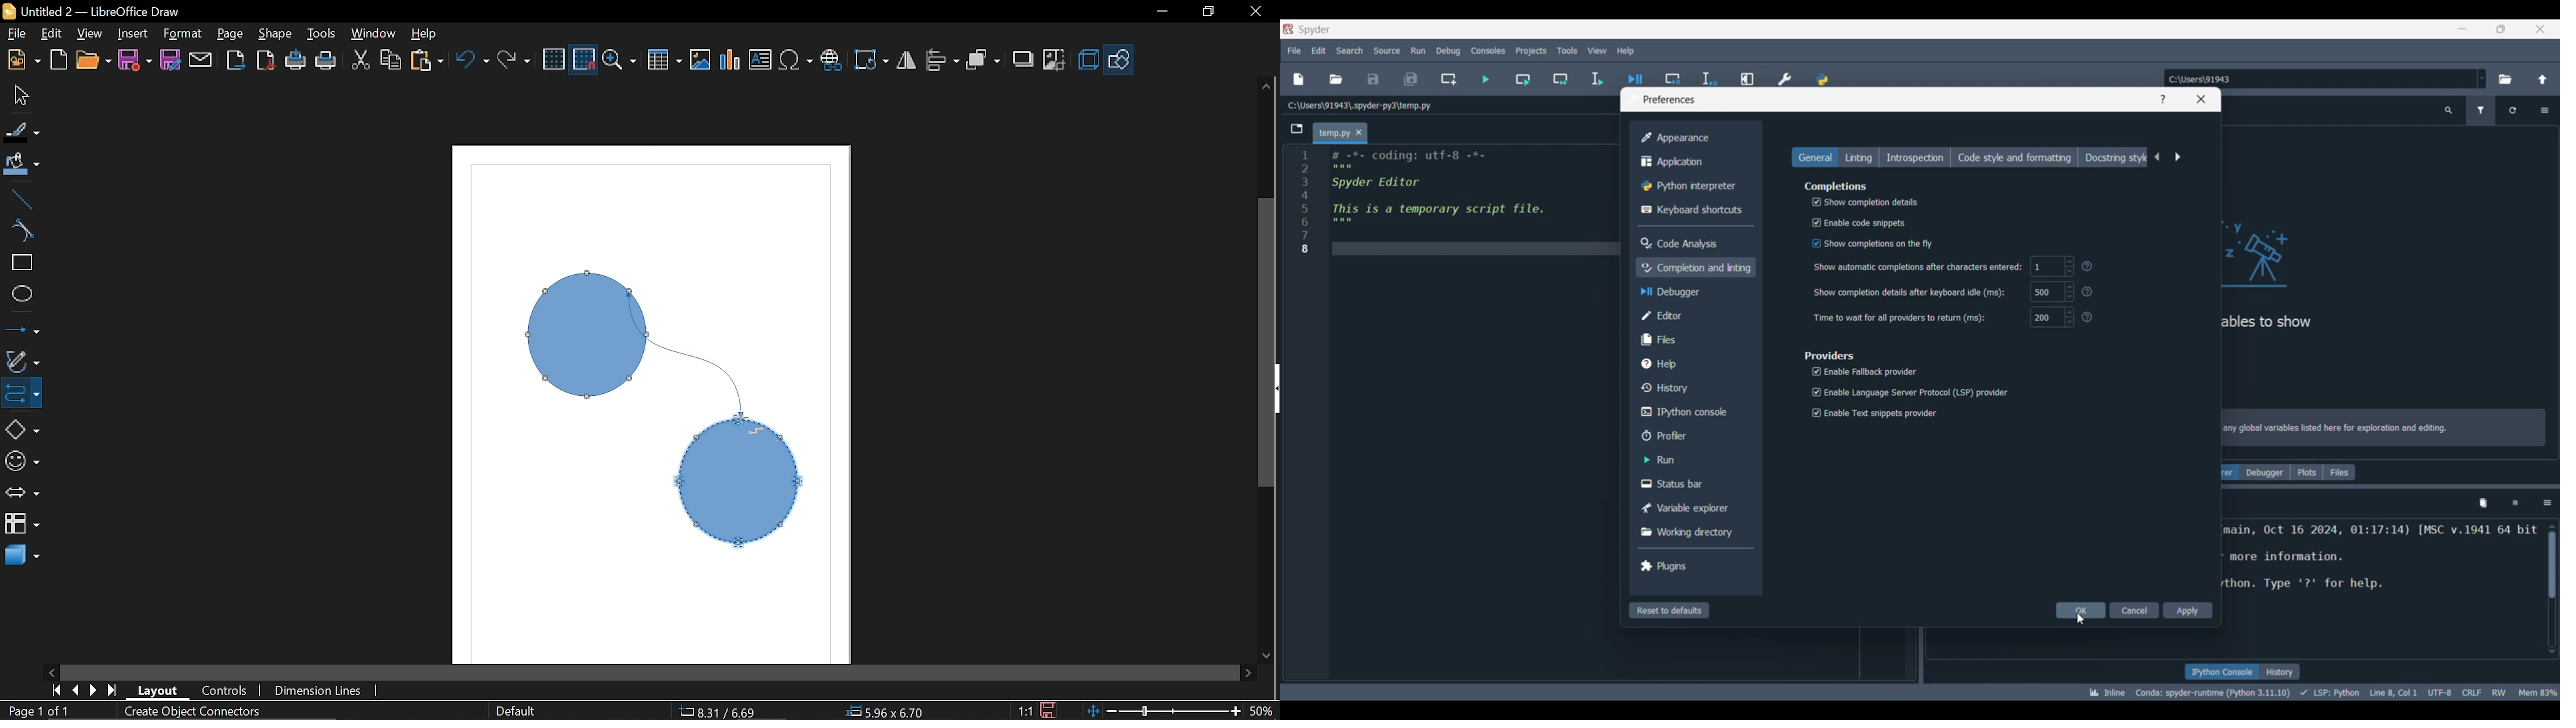 The image size is (2576, 728). I want to click on Files, so click(1693, 339).